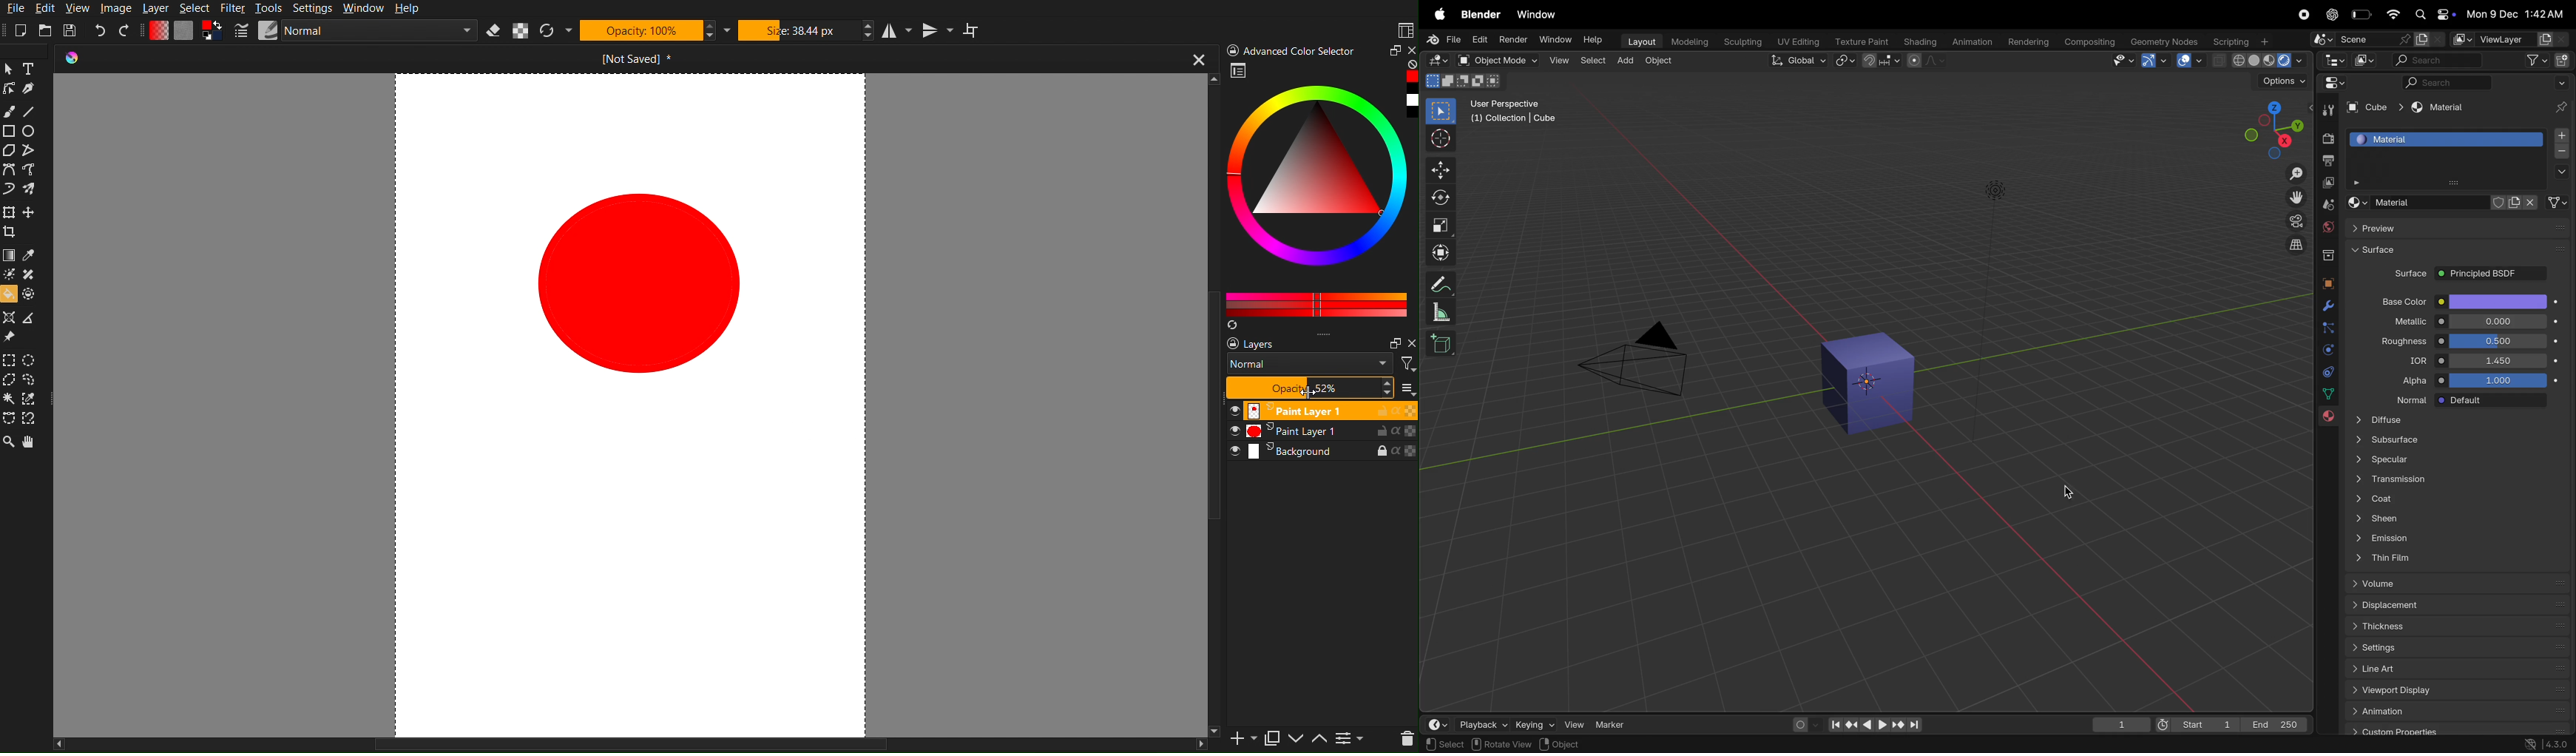  I want to click on thickness, so click(2453, 625).